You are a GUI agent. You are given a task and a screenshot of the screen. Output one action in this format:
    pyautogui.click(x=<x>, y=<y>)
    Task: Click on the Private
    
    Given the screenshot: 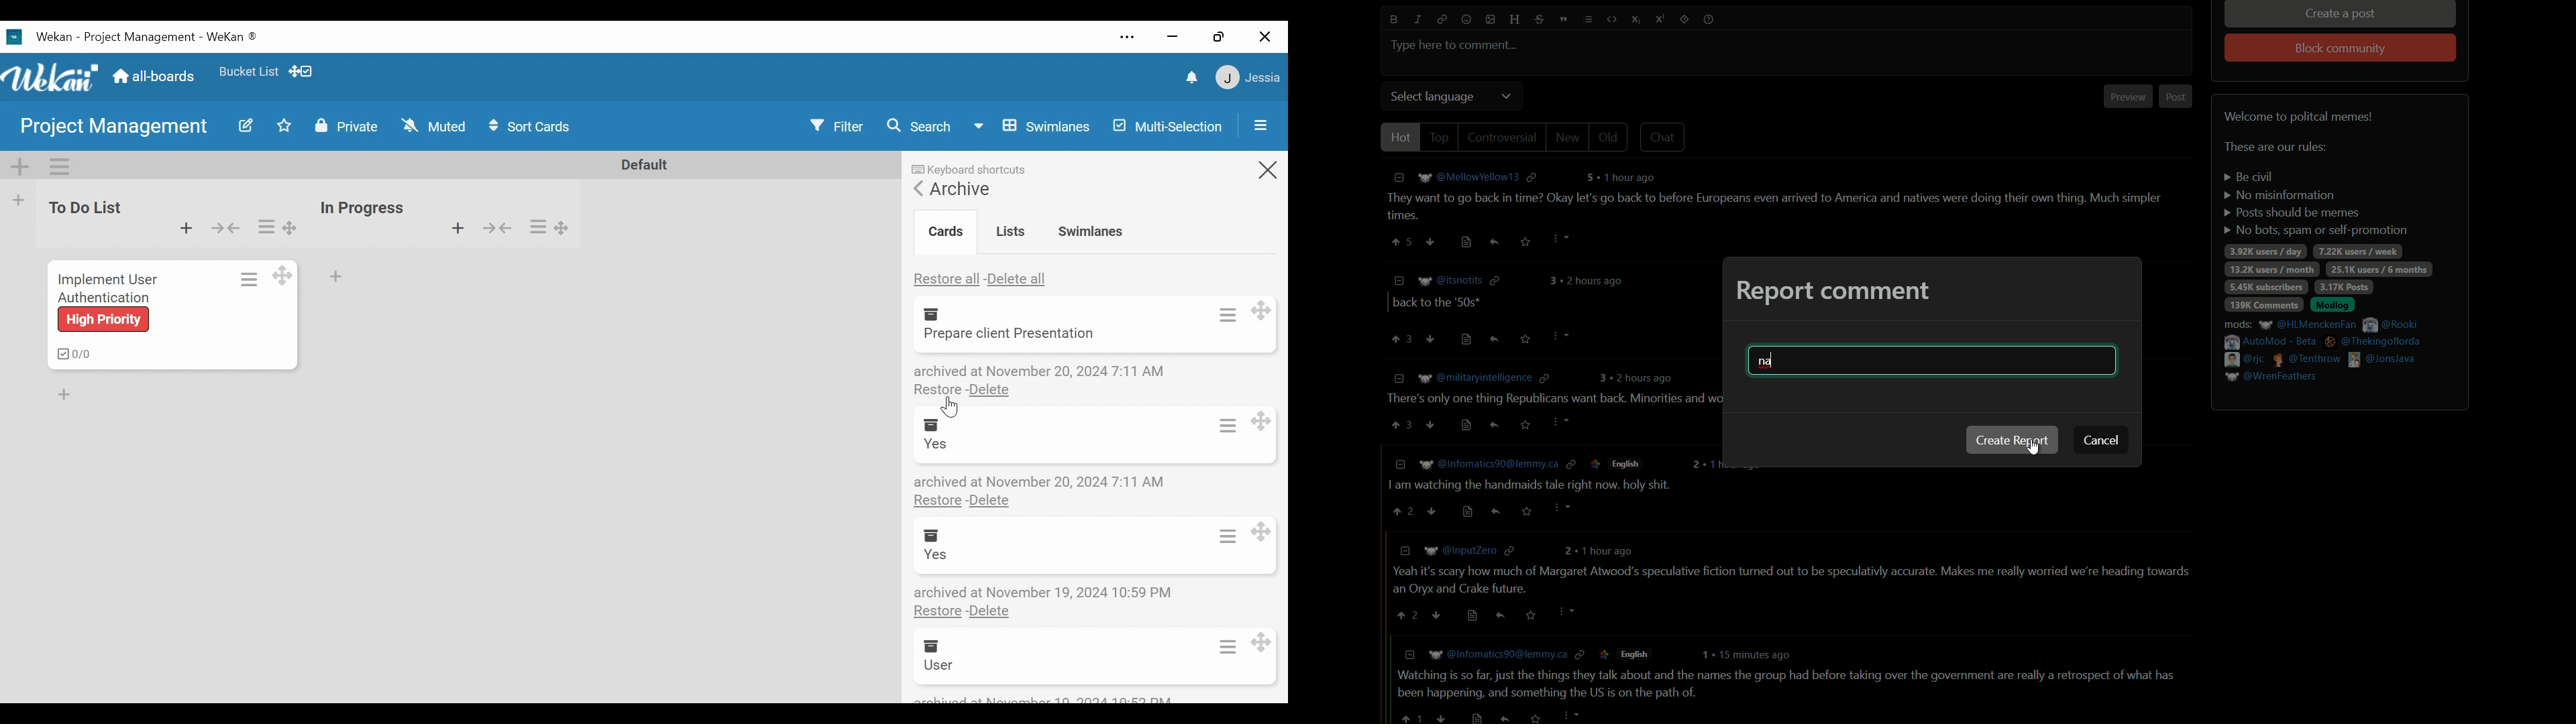 What is the action you would take?
    pyautogui.click(x=345, y=125)
    